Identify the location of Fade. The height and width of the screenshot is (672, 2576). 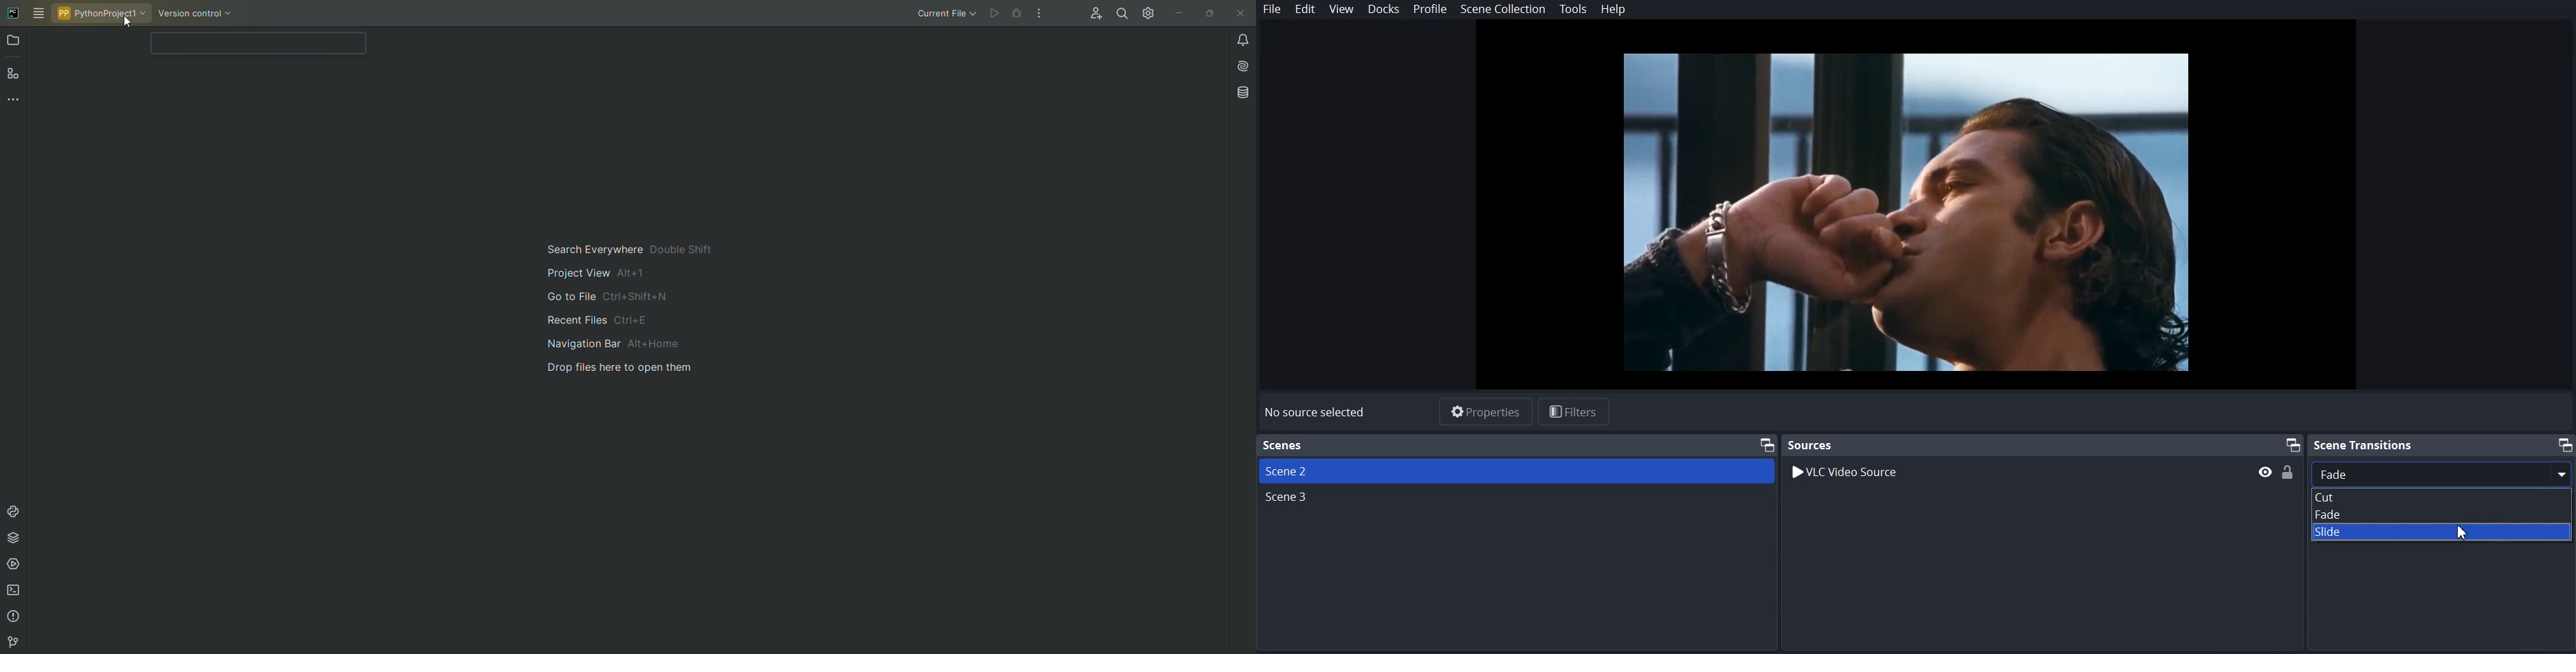
(2444, 514).